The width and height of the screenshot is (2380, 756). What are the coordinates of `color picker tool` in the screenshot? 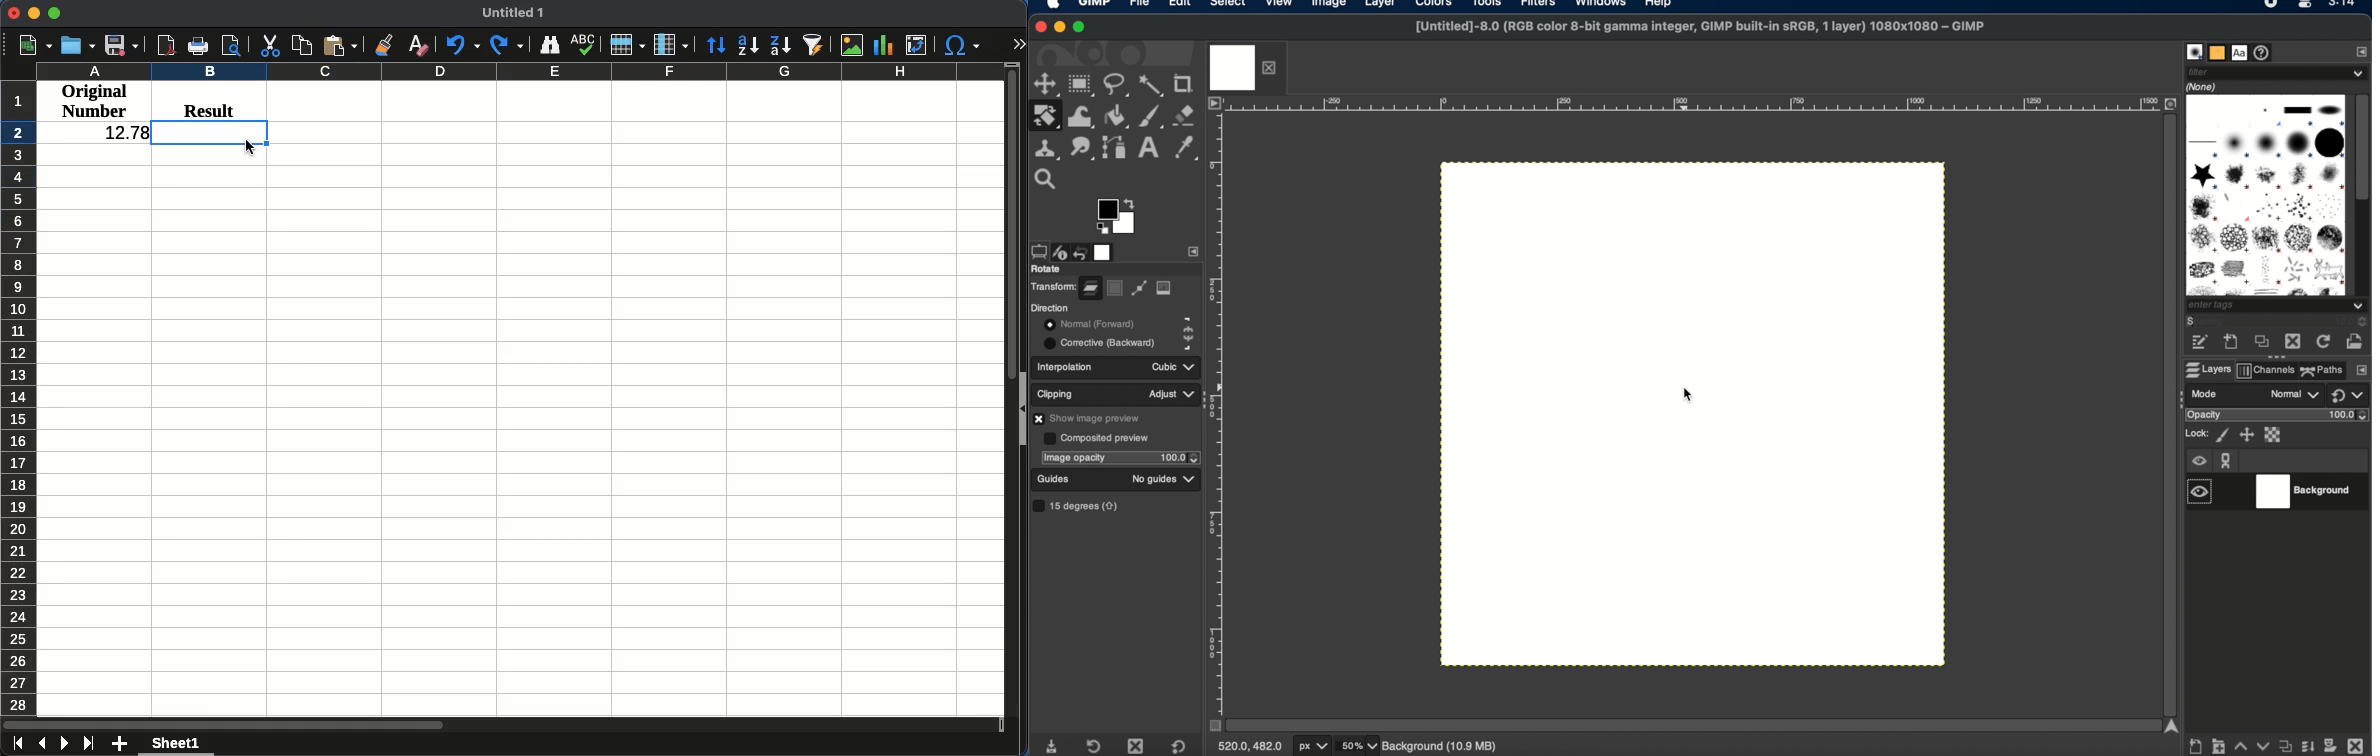 It's located at (1186, 148).